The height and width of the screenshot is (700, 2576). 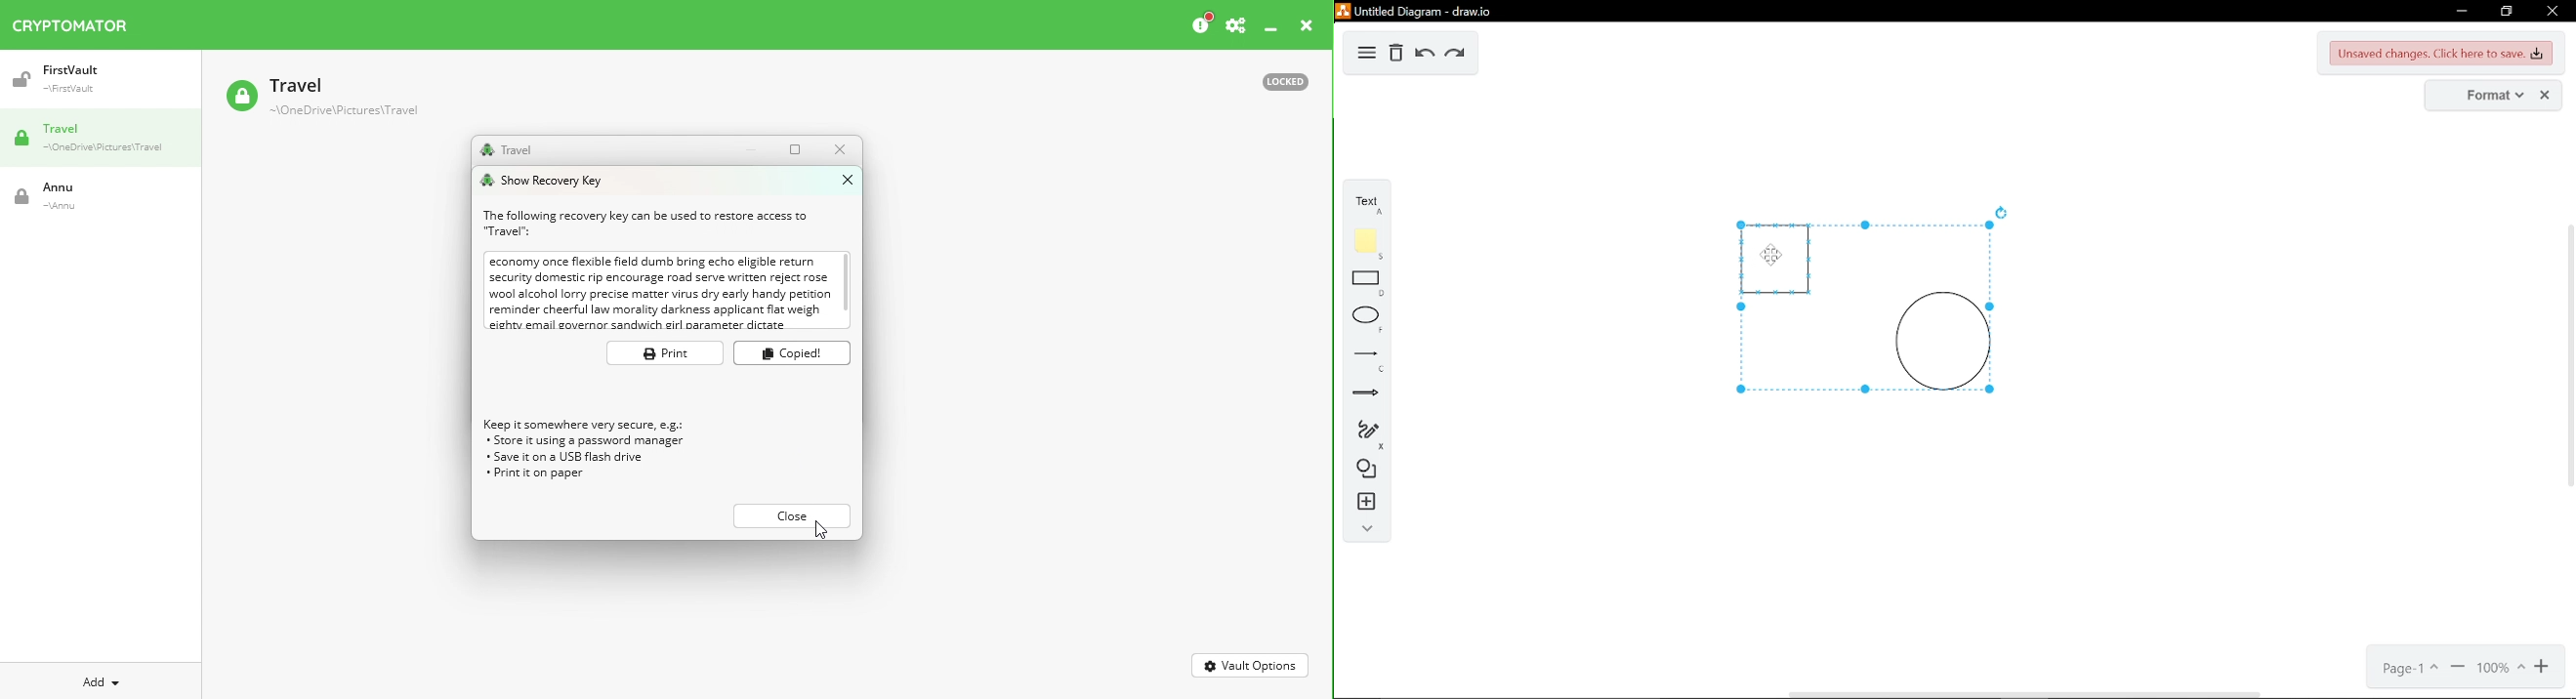 What do you see at coordinates (2458, 669) in the screenshot?
I see `zoom out` at bounding box center [2458, 669].